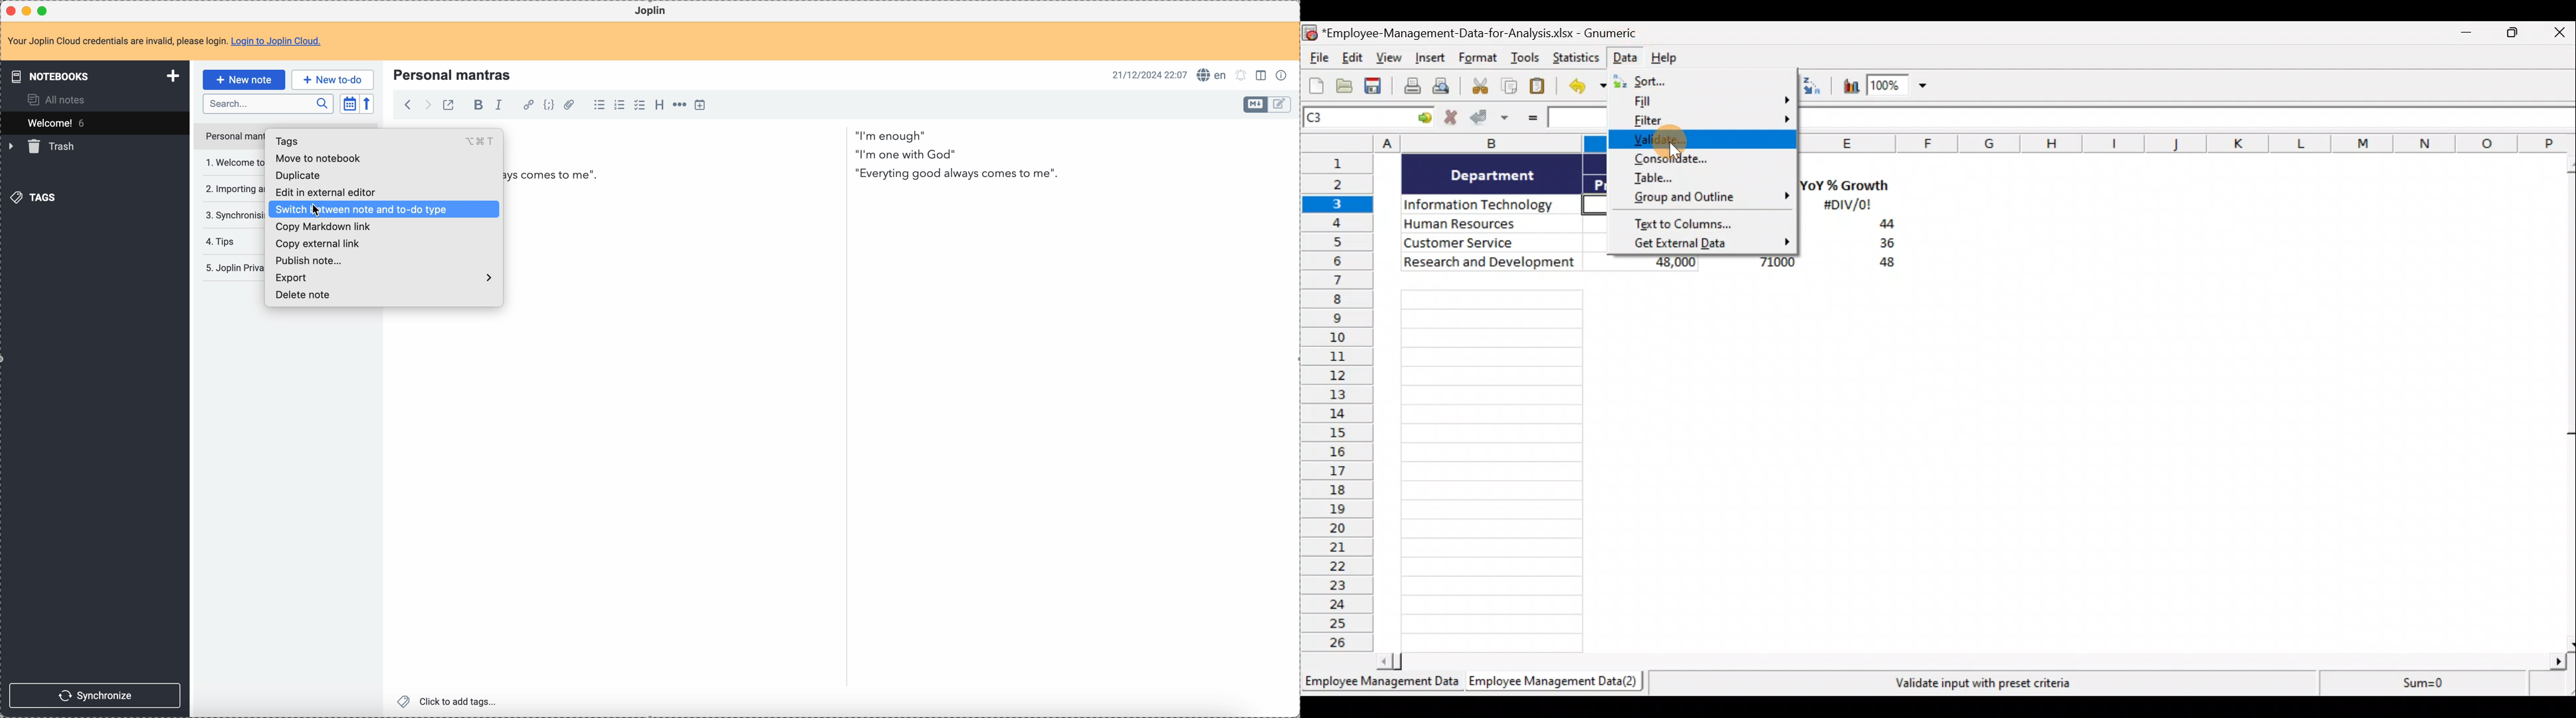 This screenshot has height=728, width=2576. Describe the element at coordinates (1262, 76) in the screenshot. I see `toggle edit layout` at that location.